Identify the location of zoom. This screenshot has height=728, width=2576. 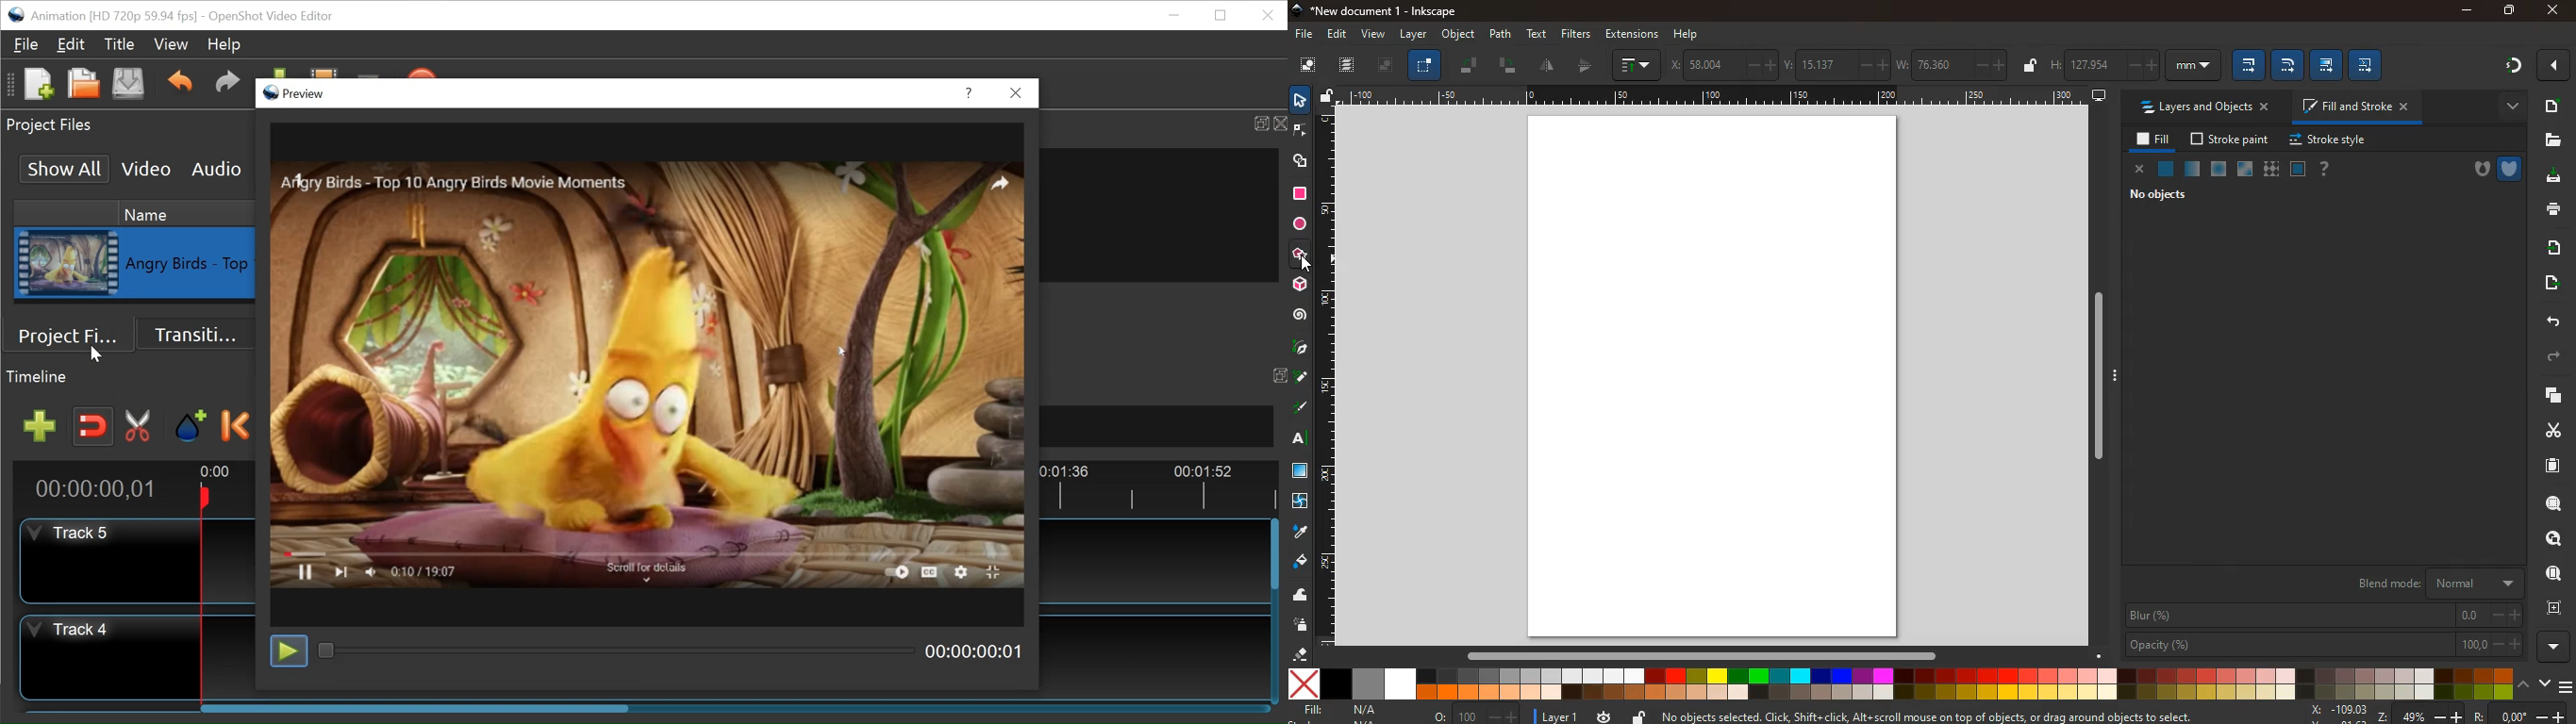
(2551, 505).